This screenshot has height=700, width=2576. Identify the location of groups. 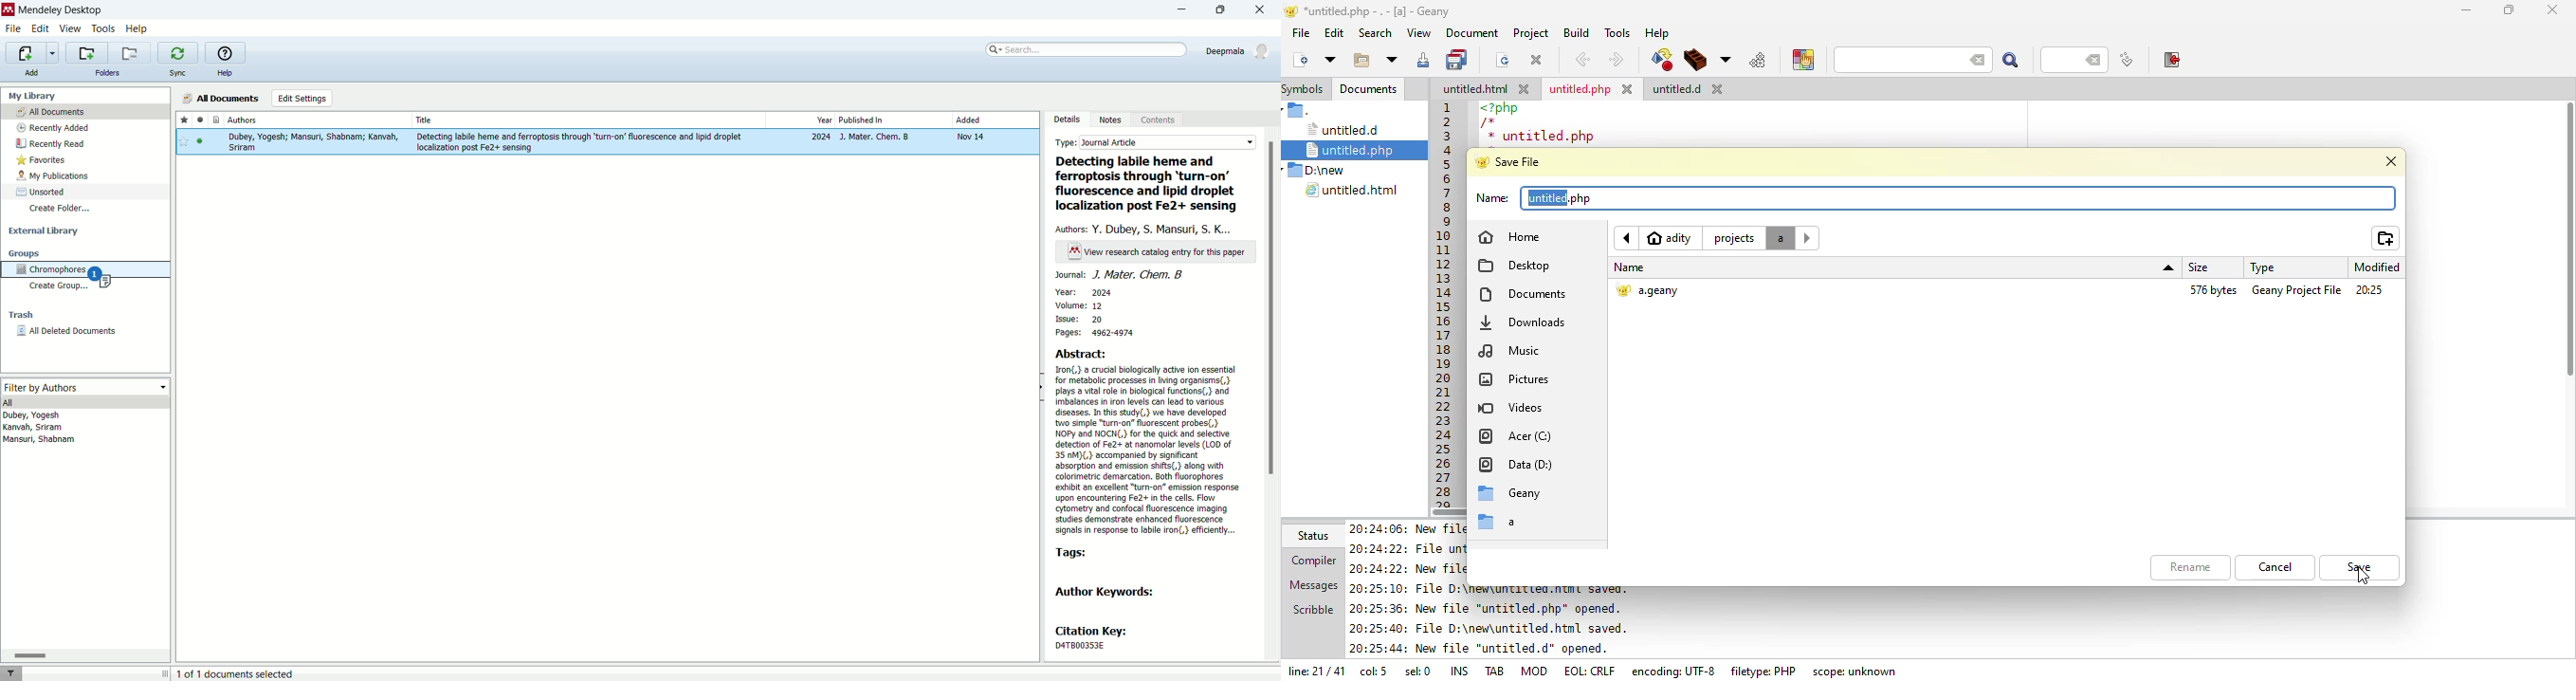
(25, 253).